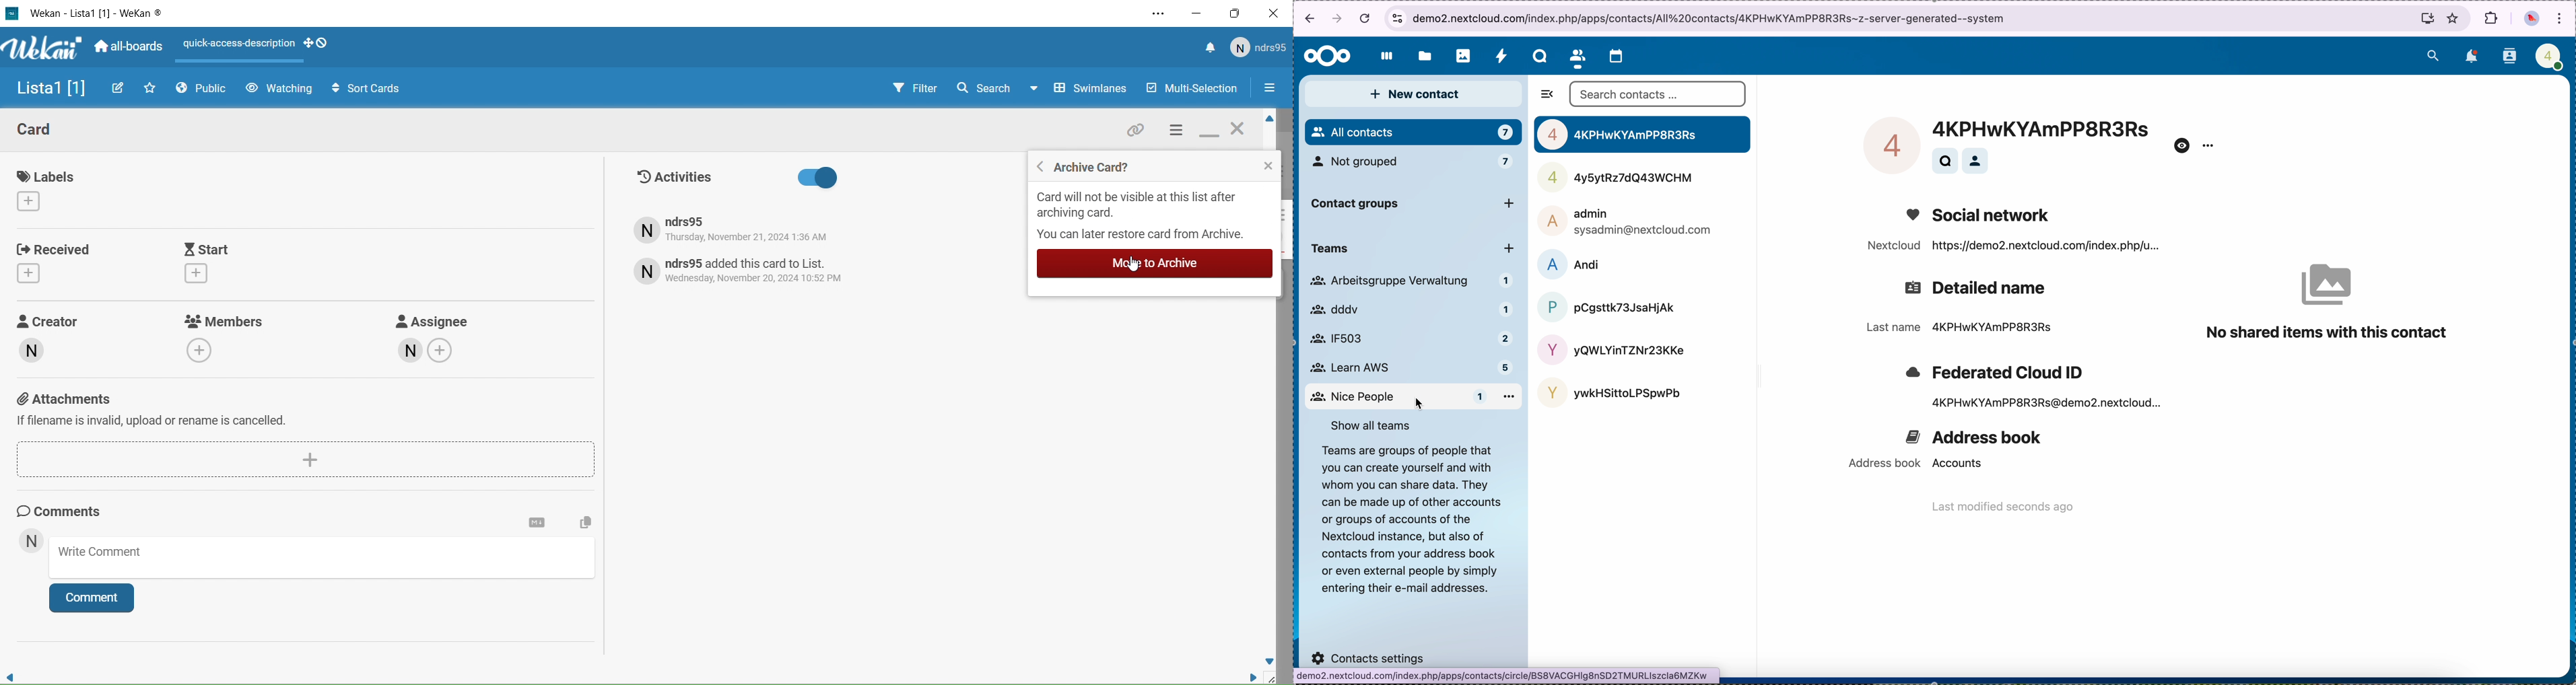 This screenshot has width=2576, height=700. What do you see at coordinates (1620, 55) in the screenshot?
I see `calendar` at bounding box center [1620, 55].